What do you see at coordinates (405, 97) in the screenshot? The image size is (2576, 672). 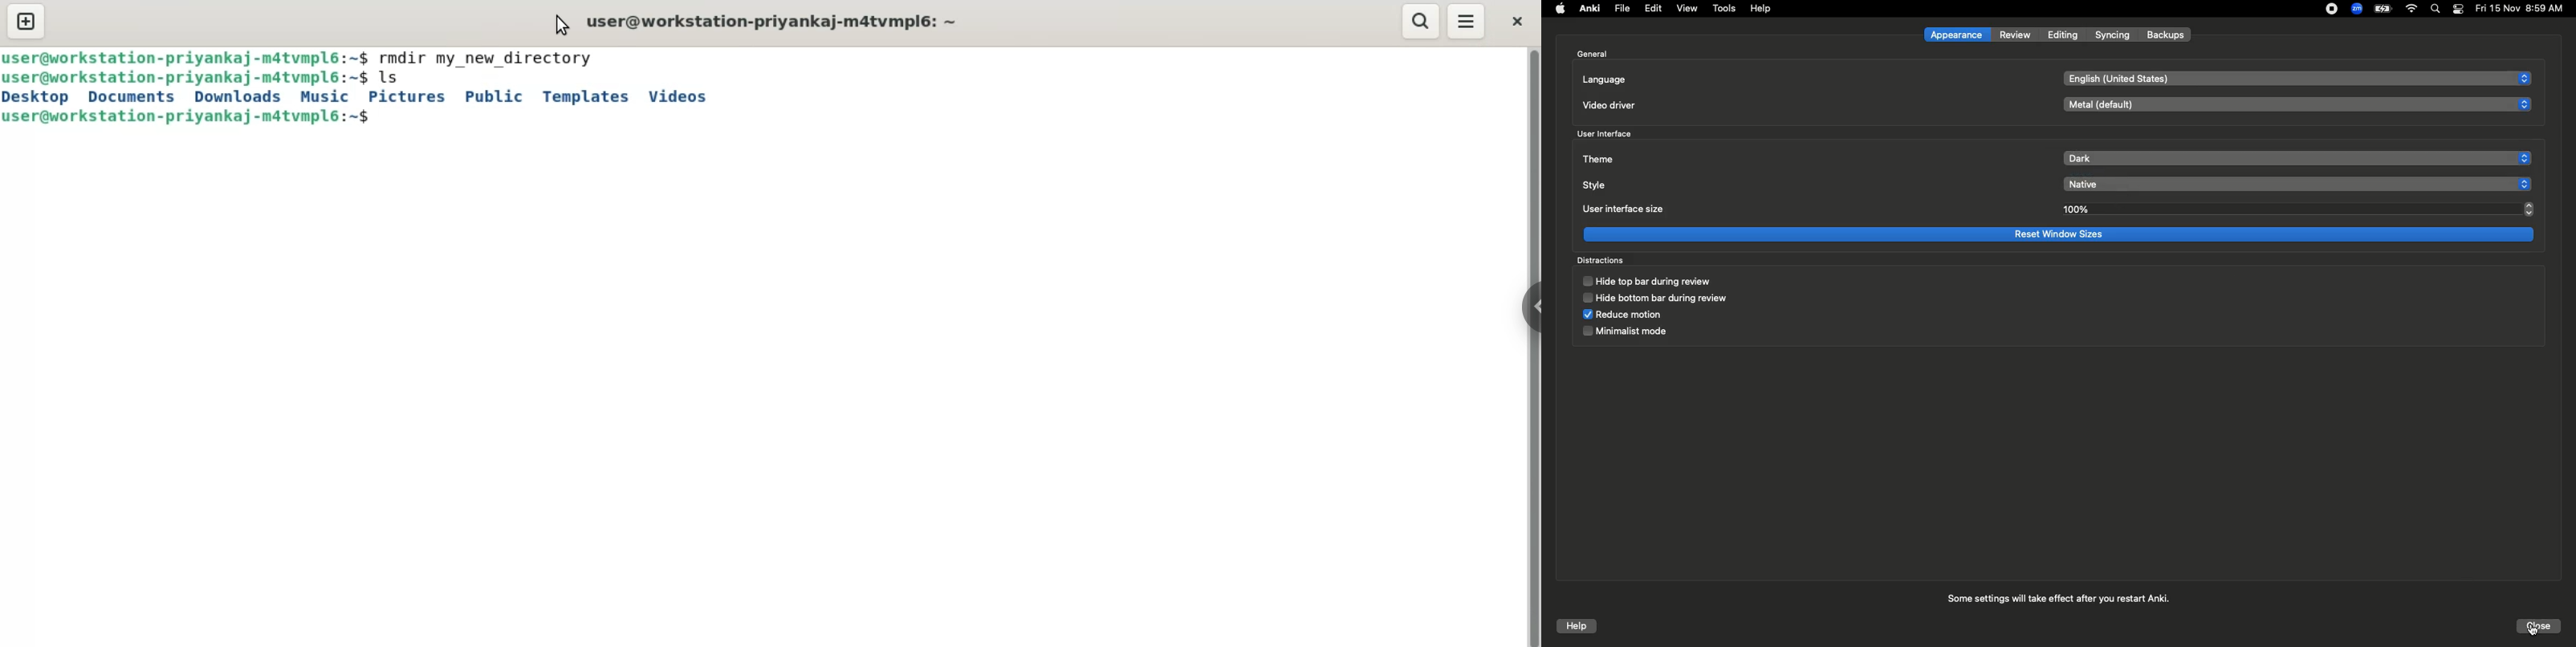 I see `pictures` at bounding box center [405, 97].